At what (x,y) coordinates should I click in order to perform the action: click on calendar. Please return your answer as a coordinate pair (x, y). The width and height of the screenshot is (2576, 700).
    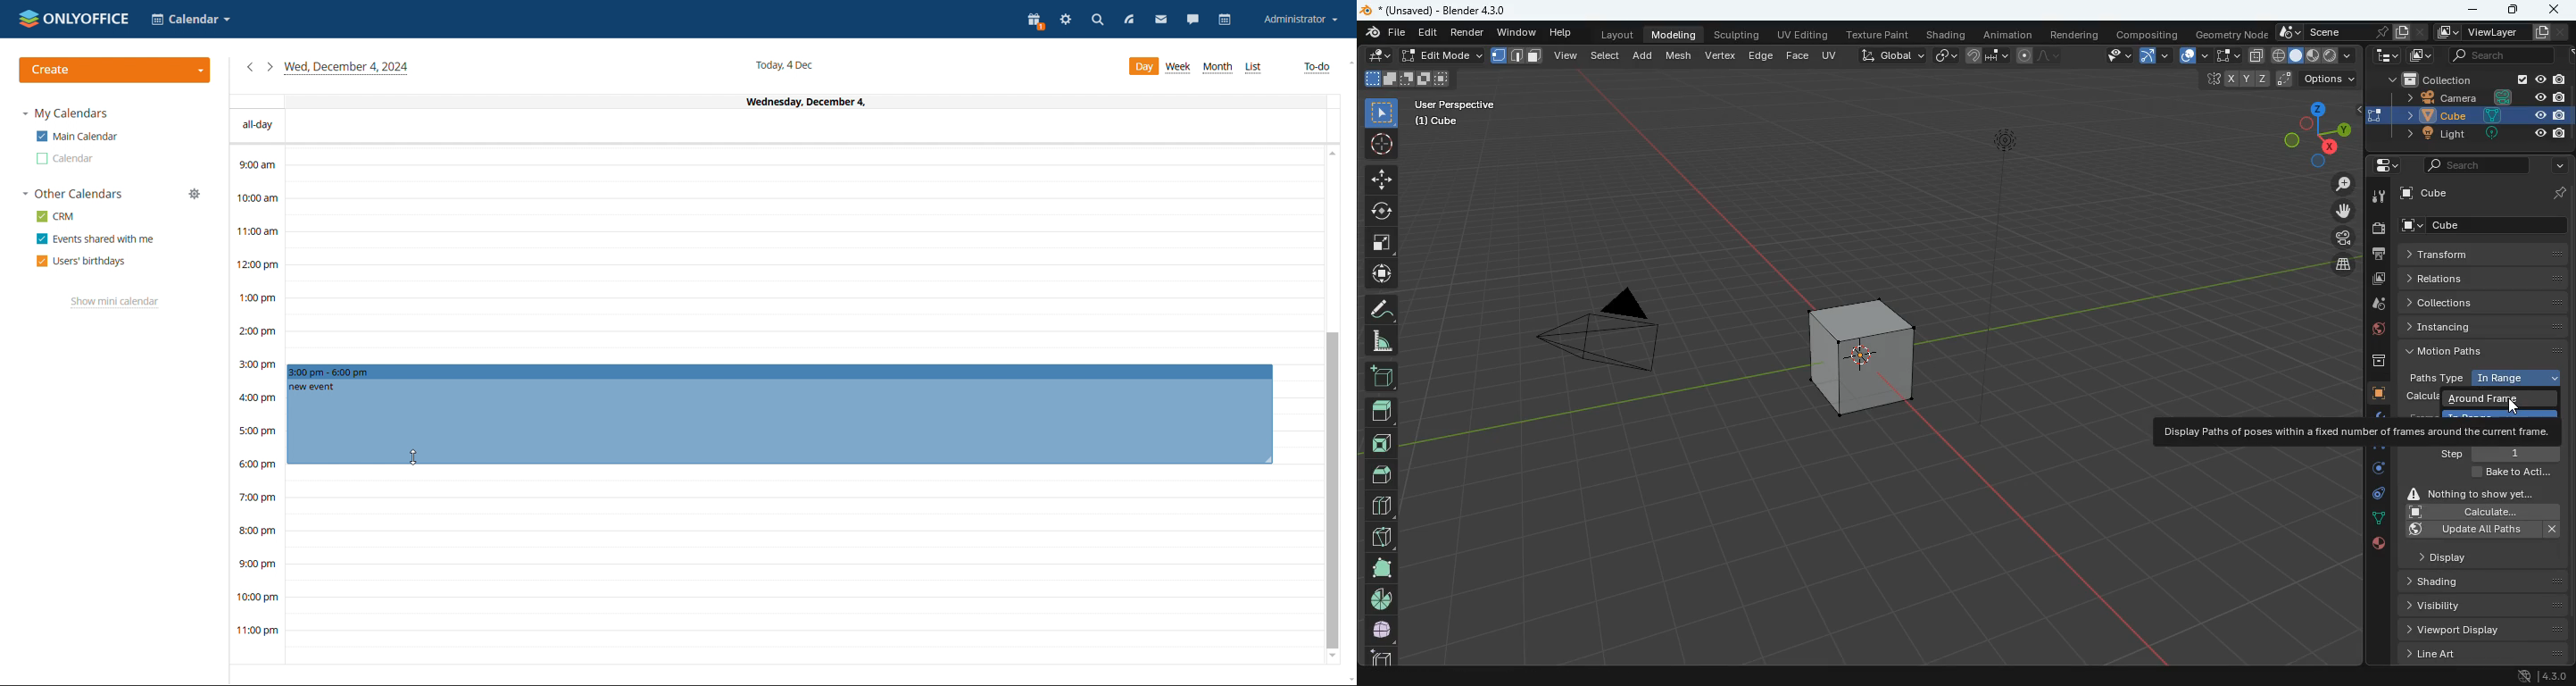
    Looking at the image, I should click on (66, 158).